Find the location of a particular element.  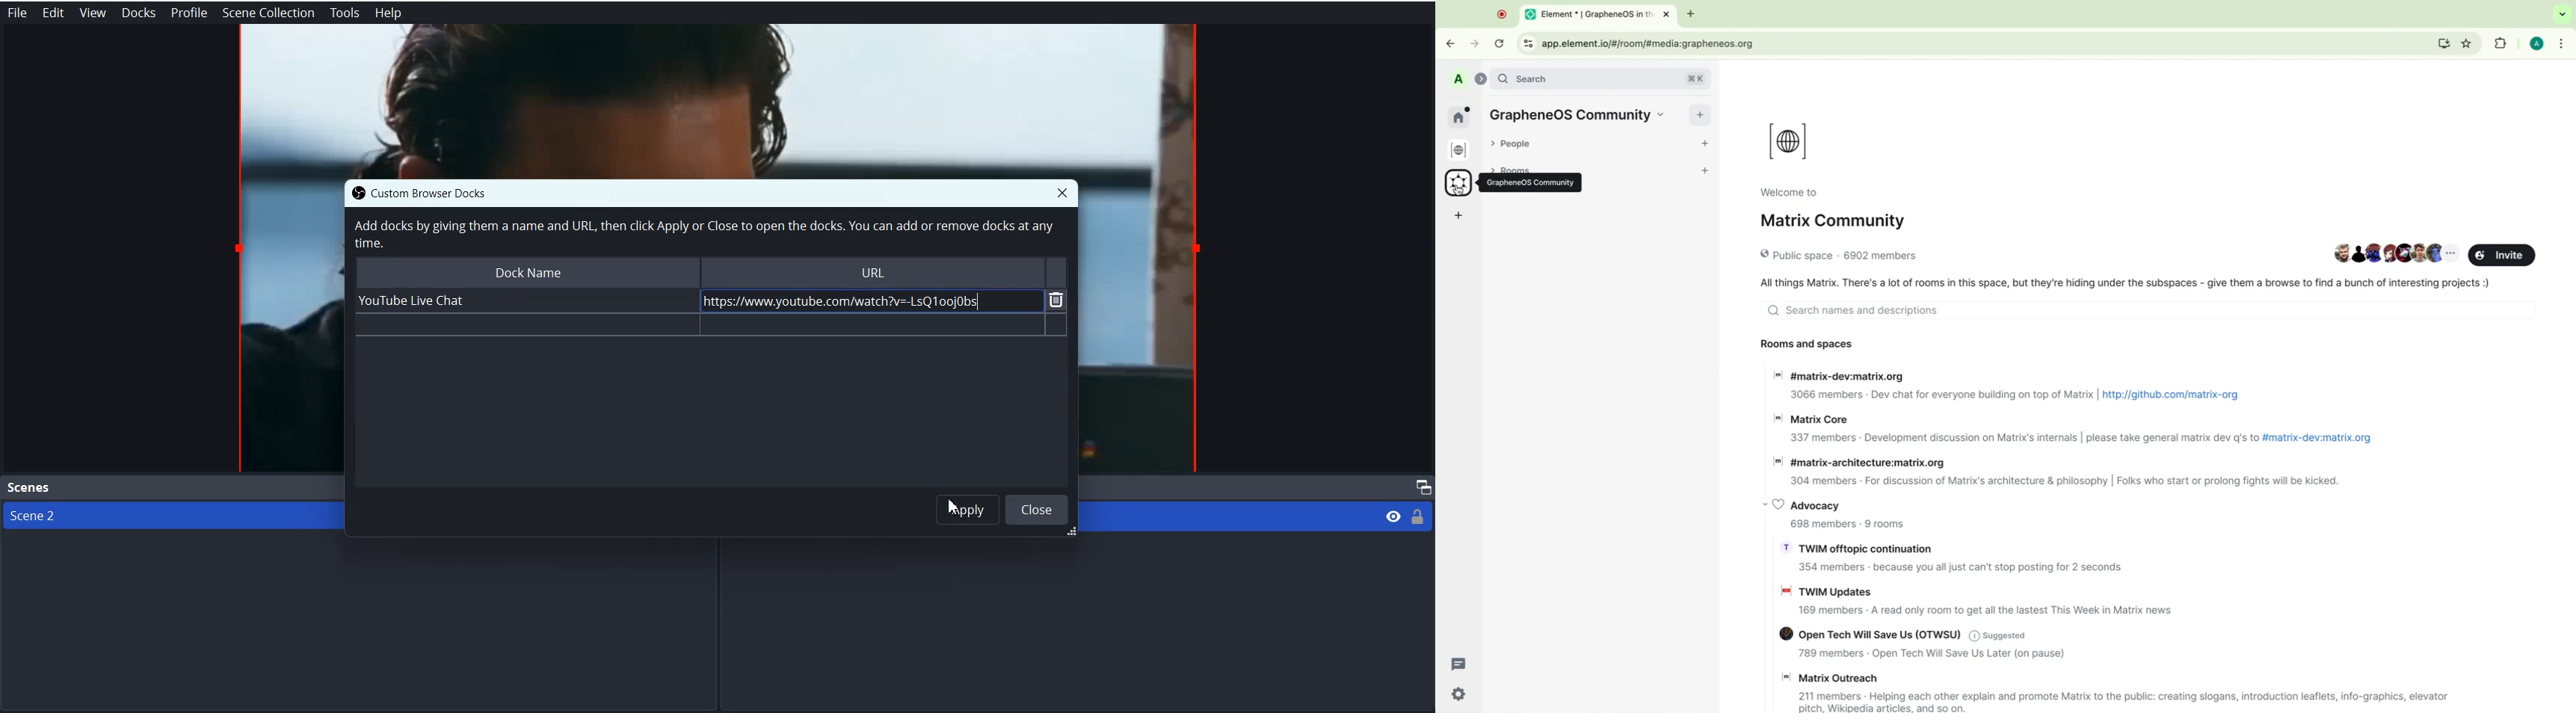

File Preview window is located at coordinates (718, 100).